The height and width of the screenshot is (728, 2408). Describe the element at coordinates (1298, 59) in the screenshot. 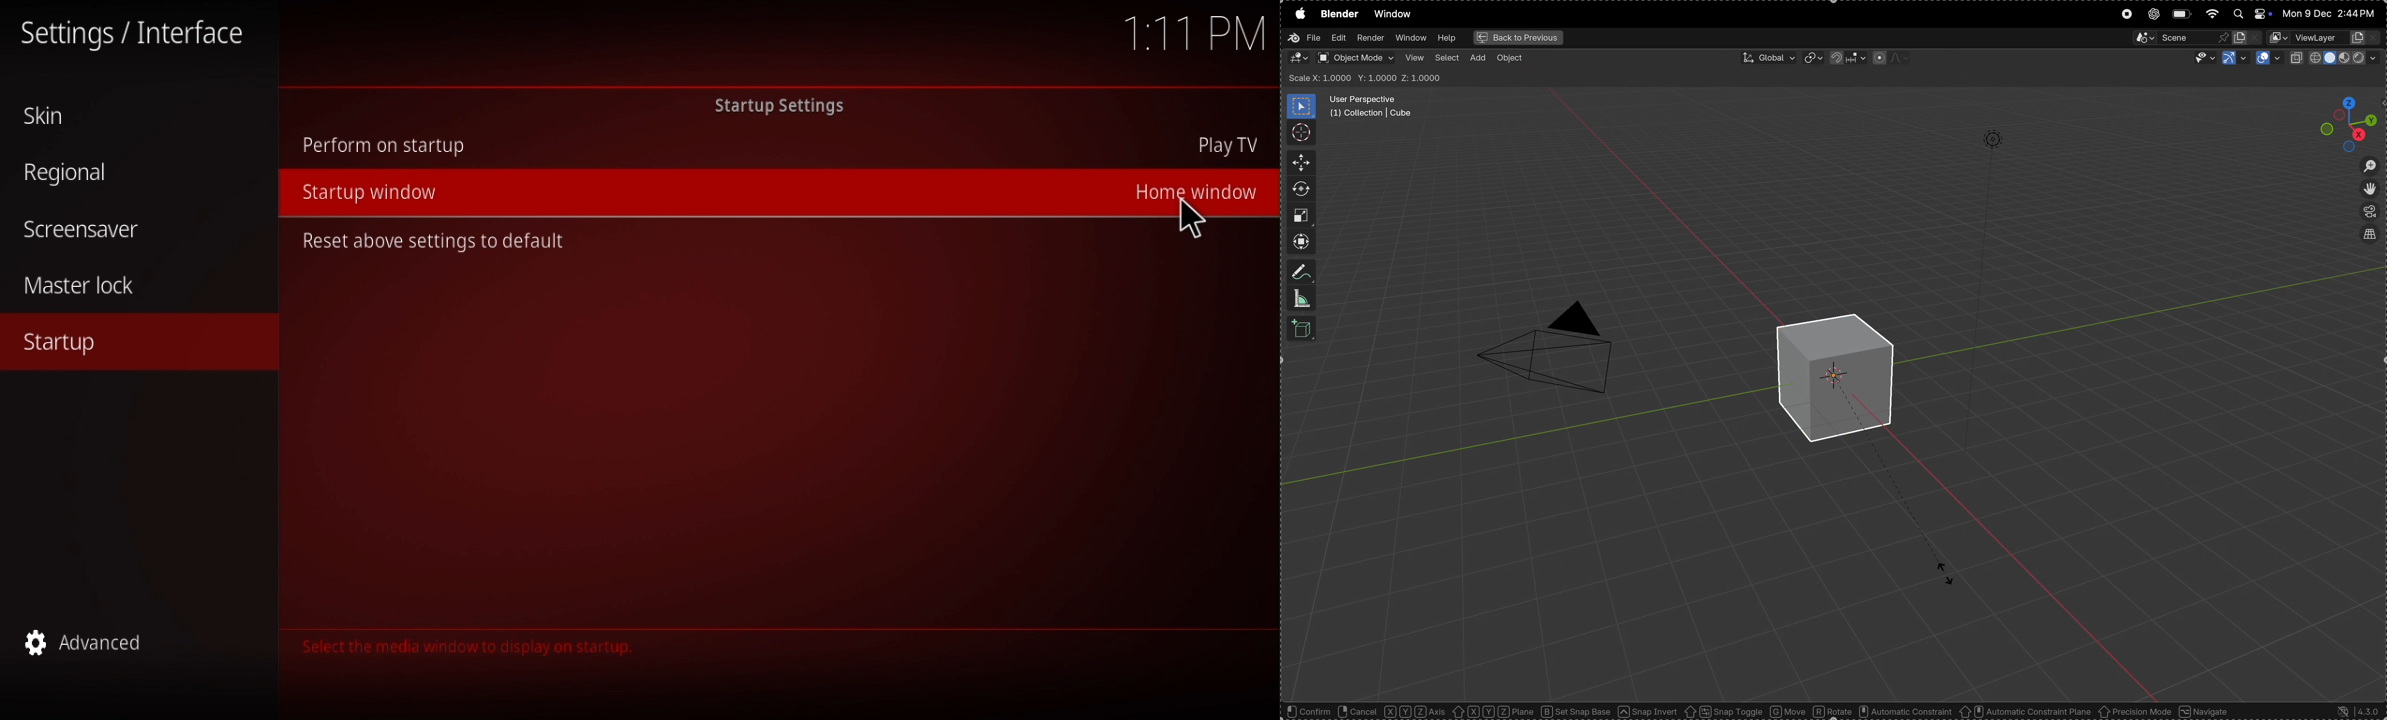

I see `editor type` at that location.